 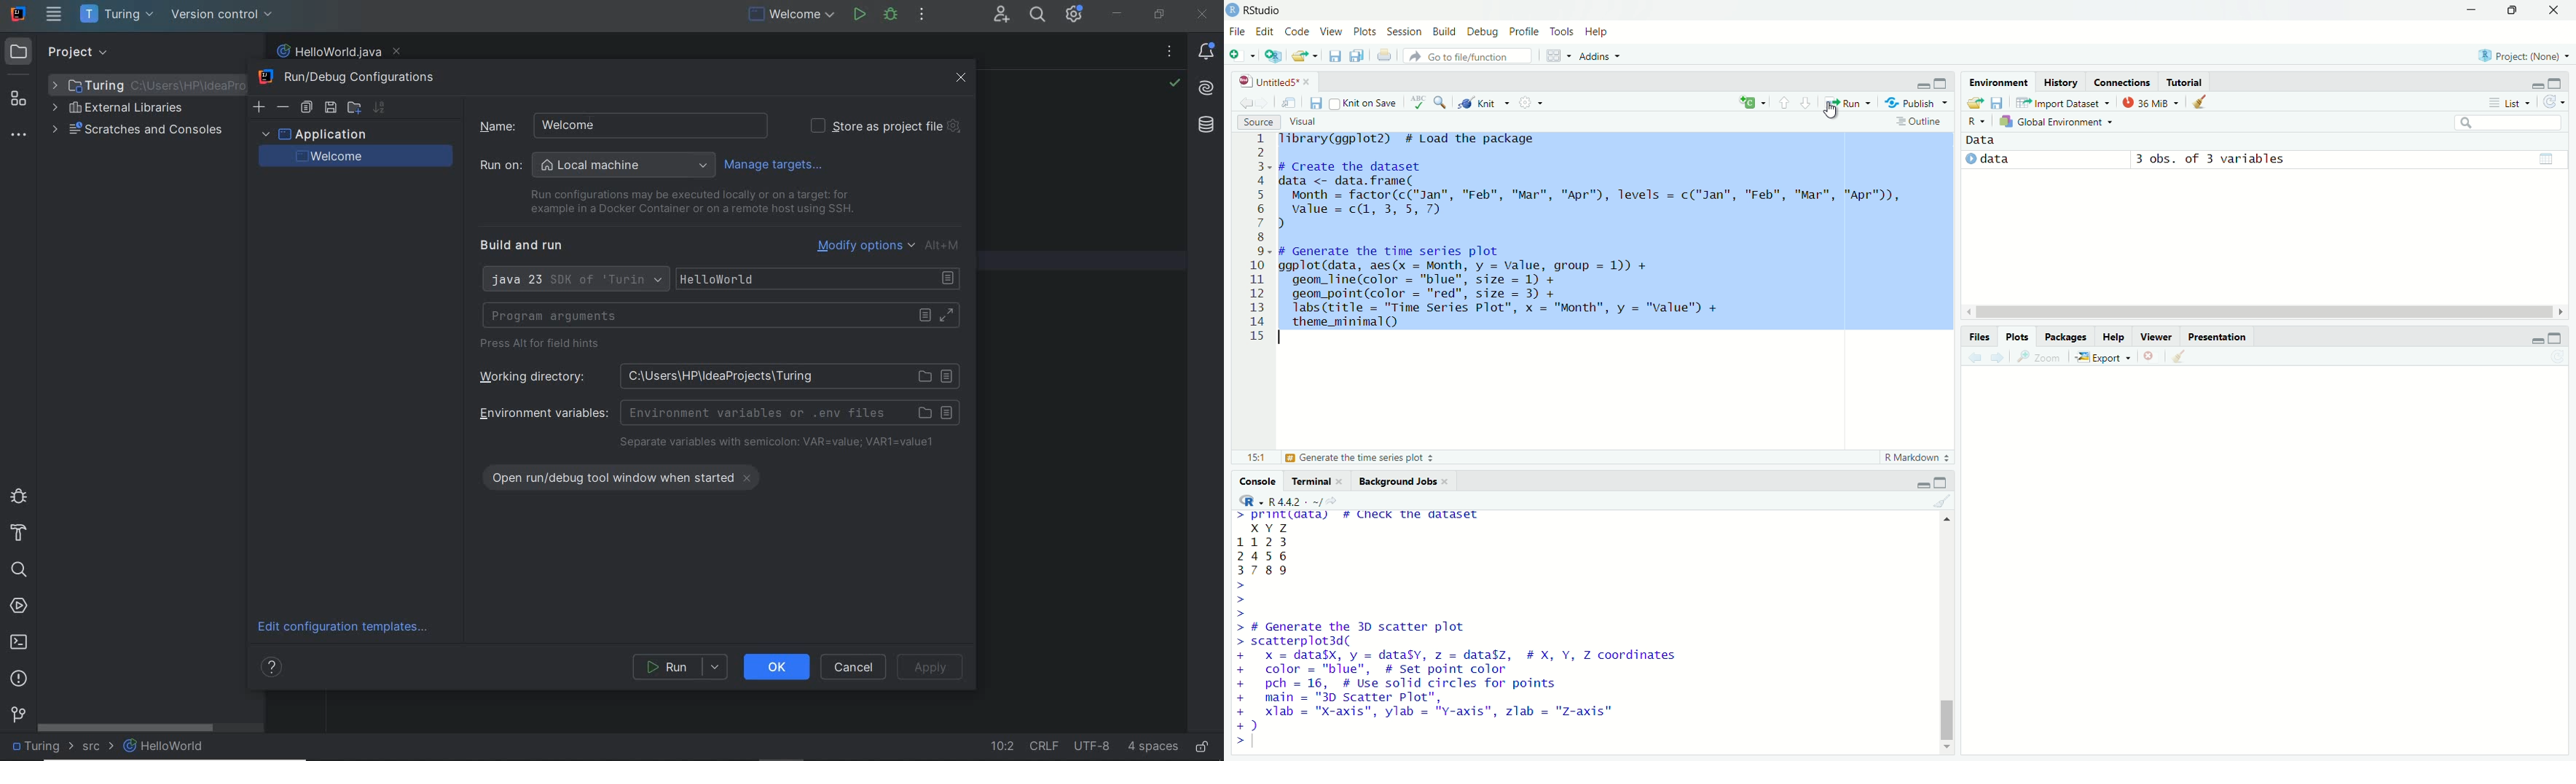 I want to click on cancel, so click(x=855, y=667).